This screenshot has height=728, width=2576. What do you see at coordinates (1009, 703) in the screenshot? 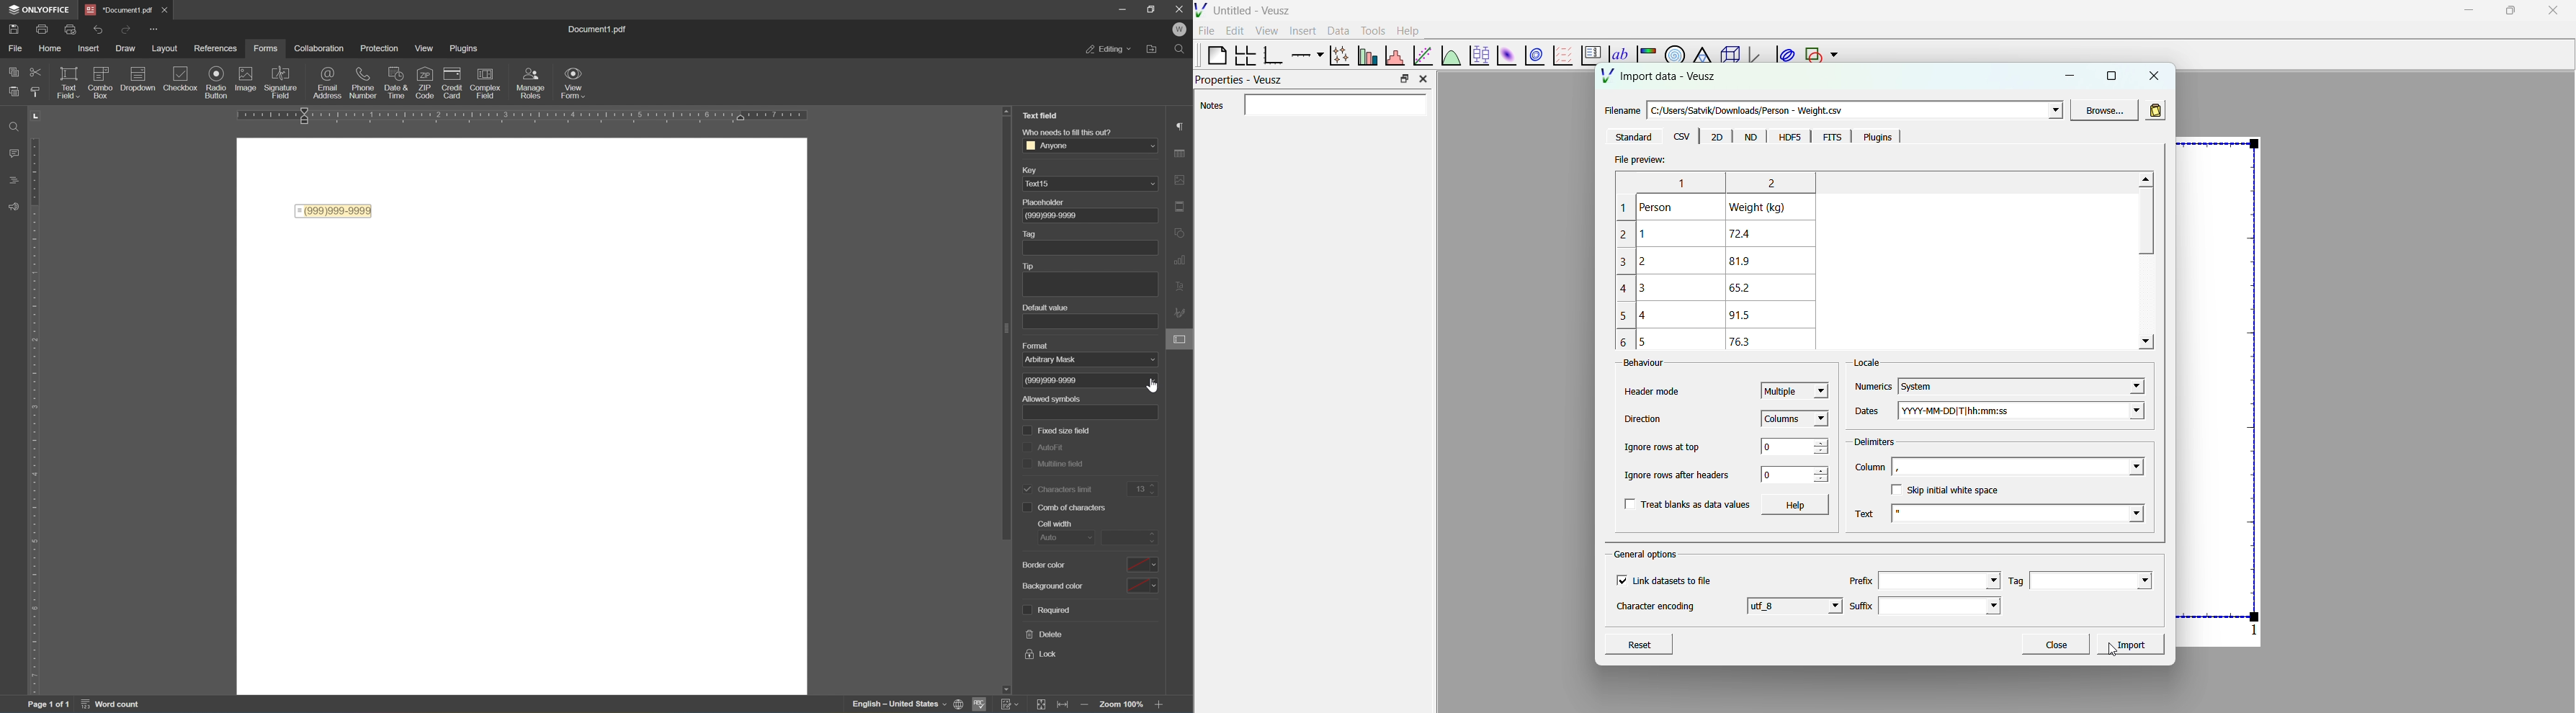
I see `track changes` at bounding box center [1009, 703].